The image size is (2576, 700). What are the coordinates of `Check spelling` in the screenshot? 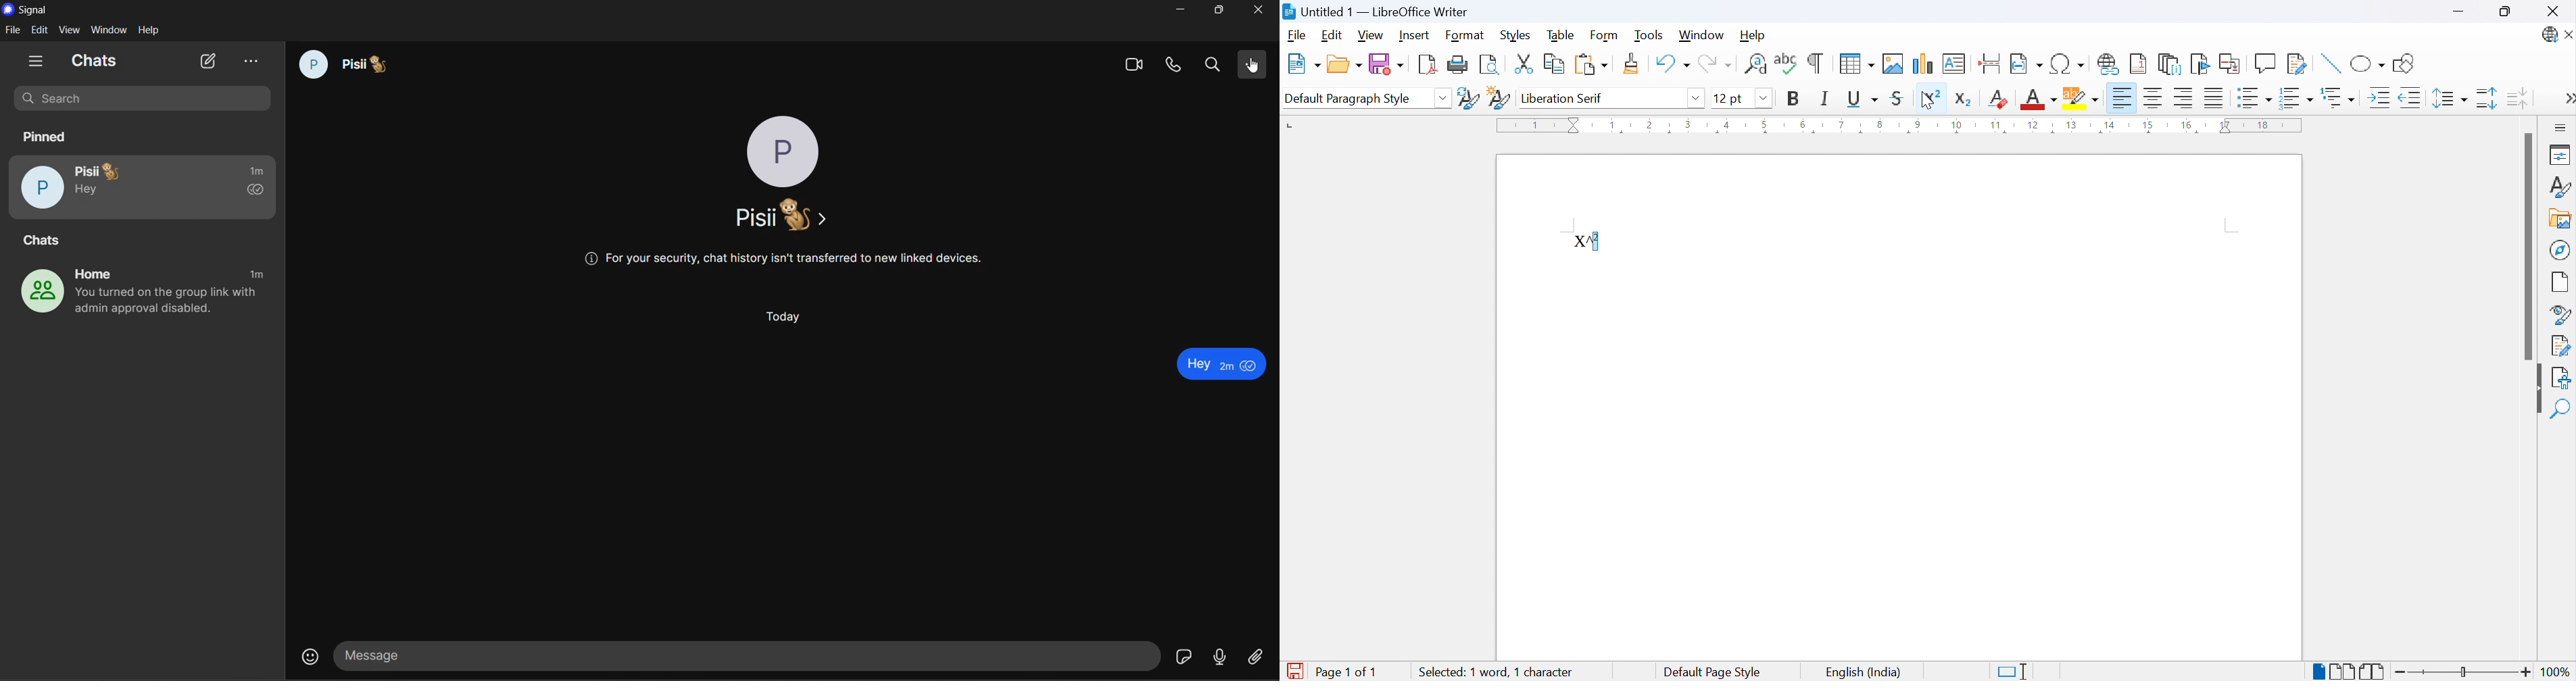 It's located at (1788, 63).